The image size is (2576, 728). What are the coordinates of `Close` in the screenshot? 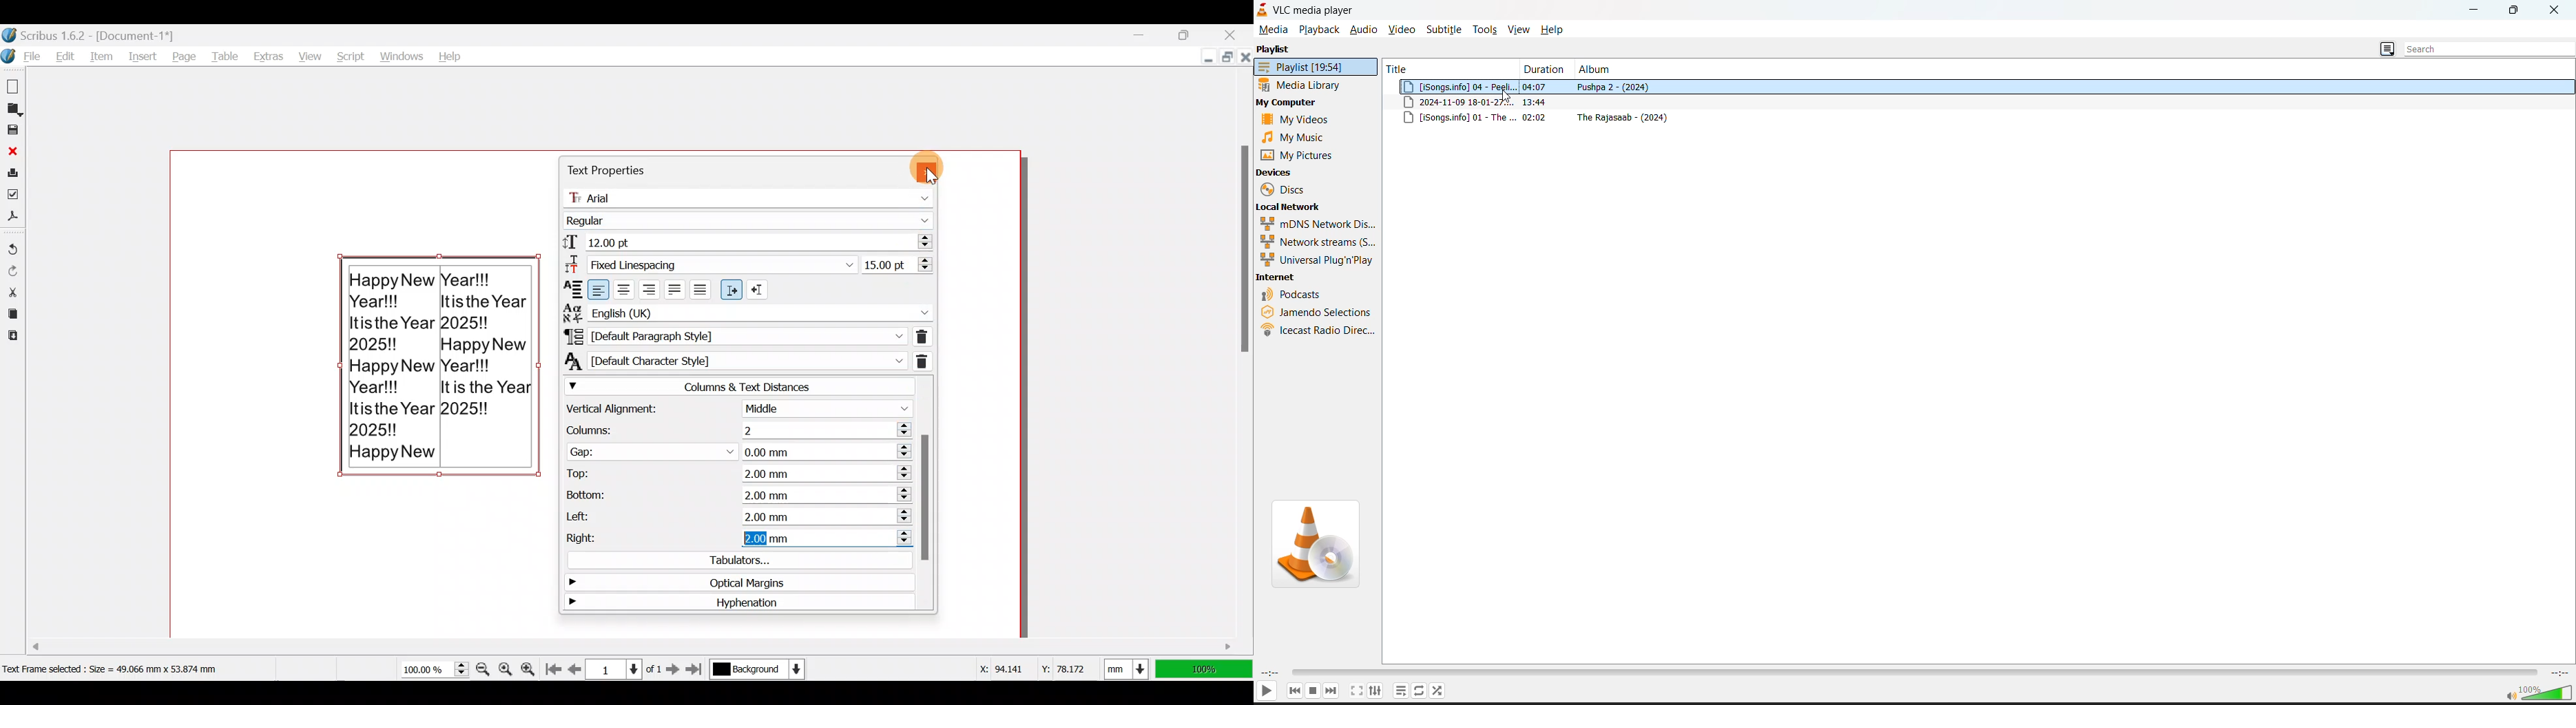 It's located at (1238, 32).